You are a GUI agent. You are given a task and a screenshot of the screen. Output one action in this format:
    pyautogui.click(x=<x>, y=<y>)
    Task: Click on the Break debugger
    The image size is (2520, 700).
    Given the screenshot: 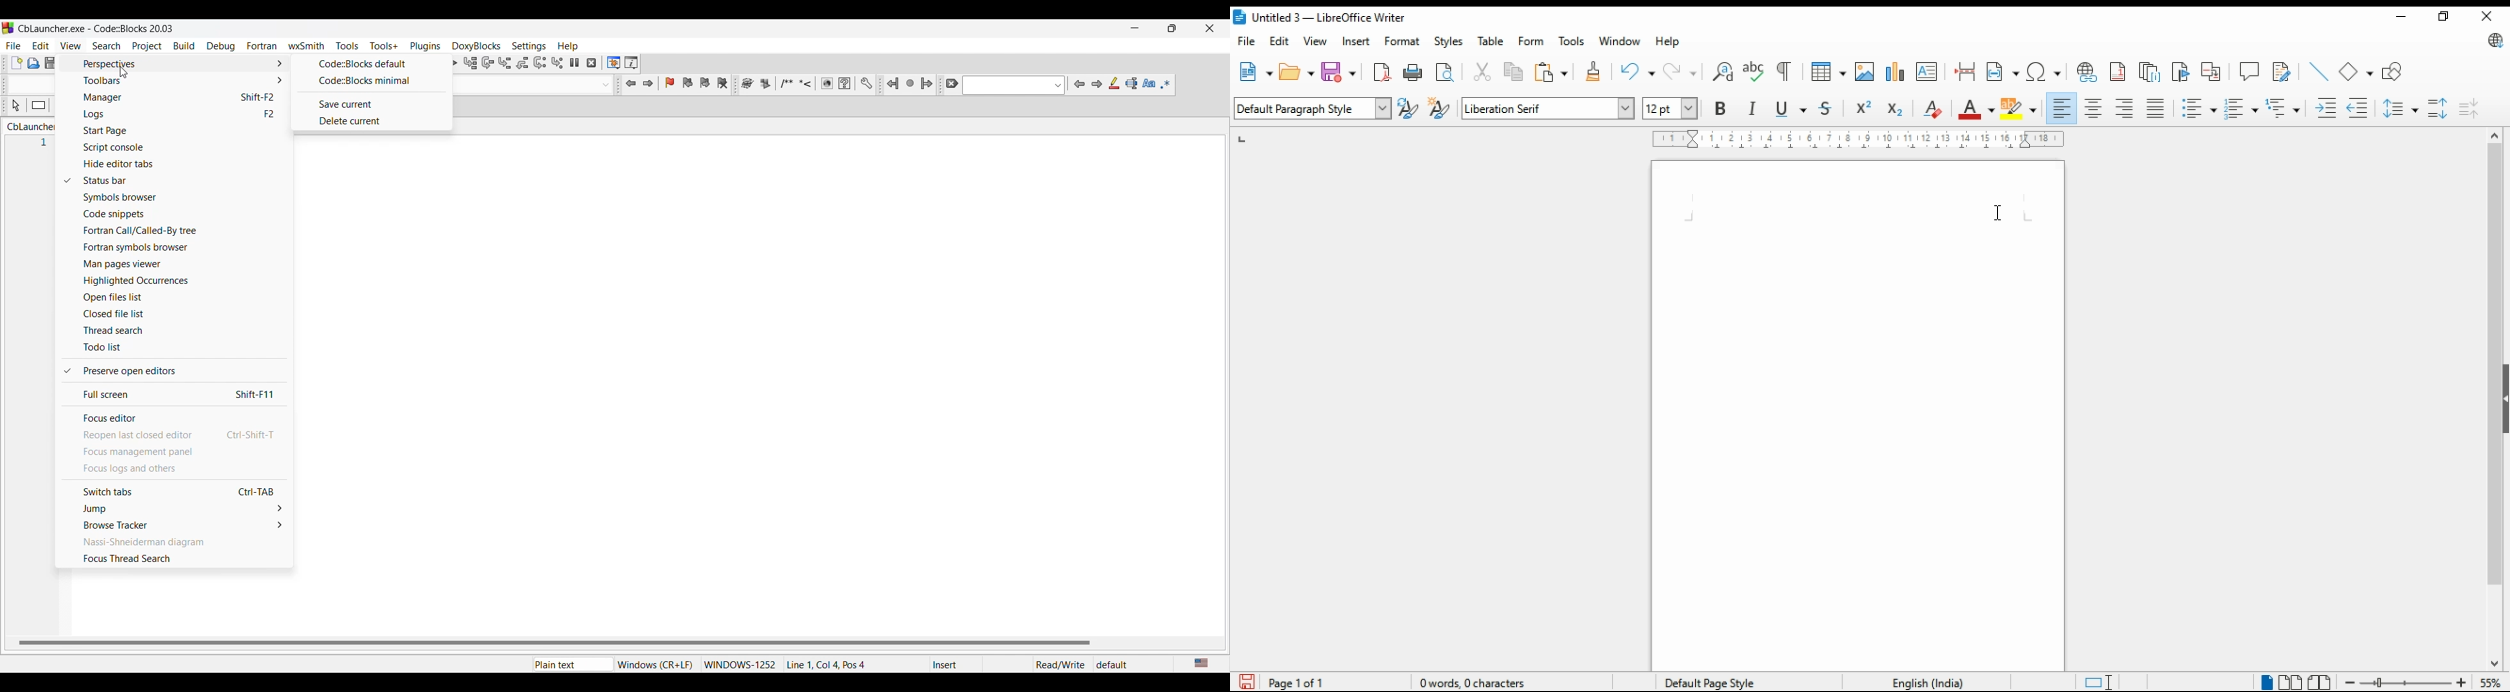 What is the action you would take?
    pyautogui.click(x=575, y=63)
    